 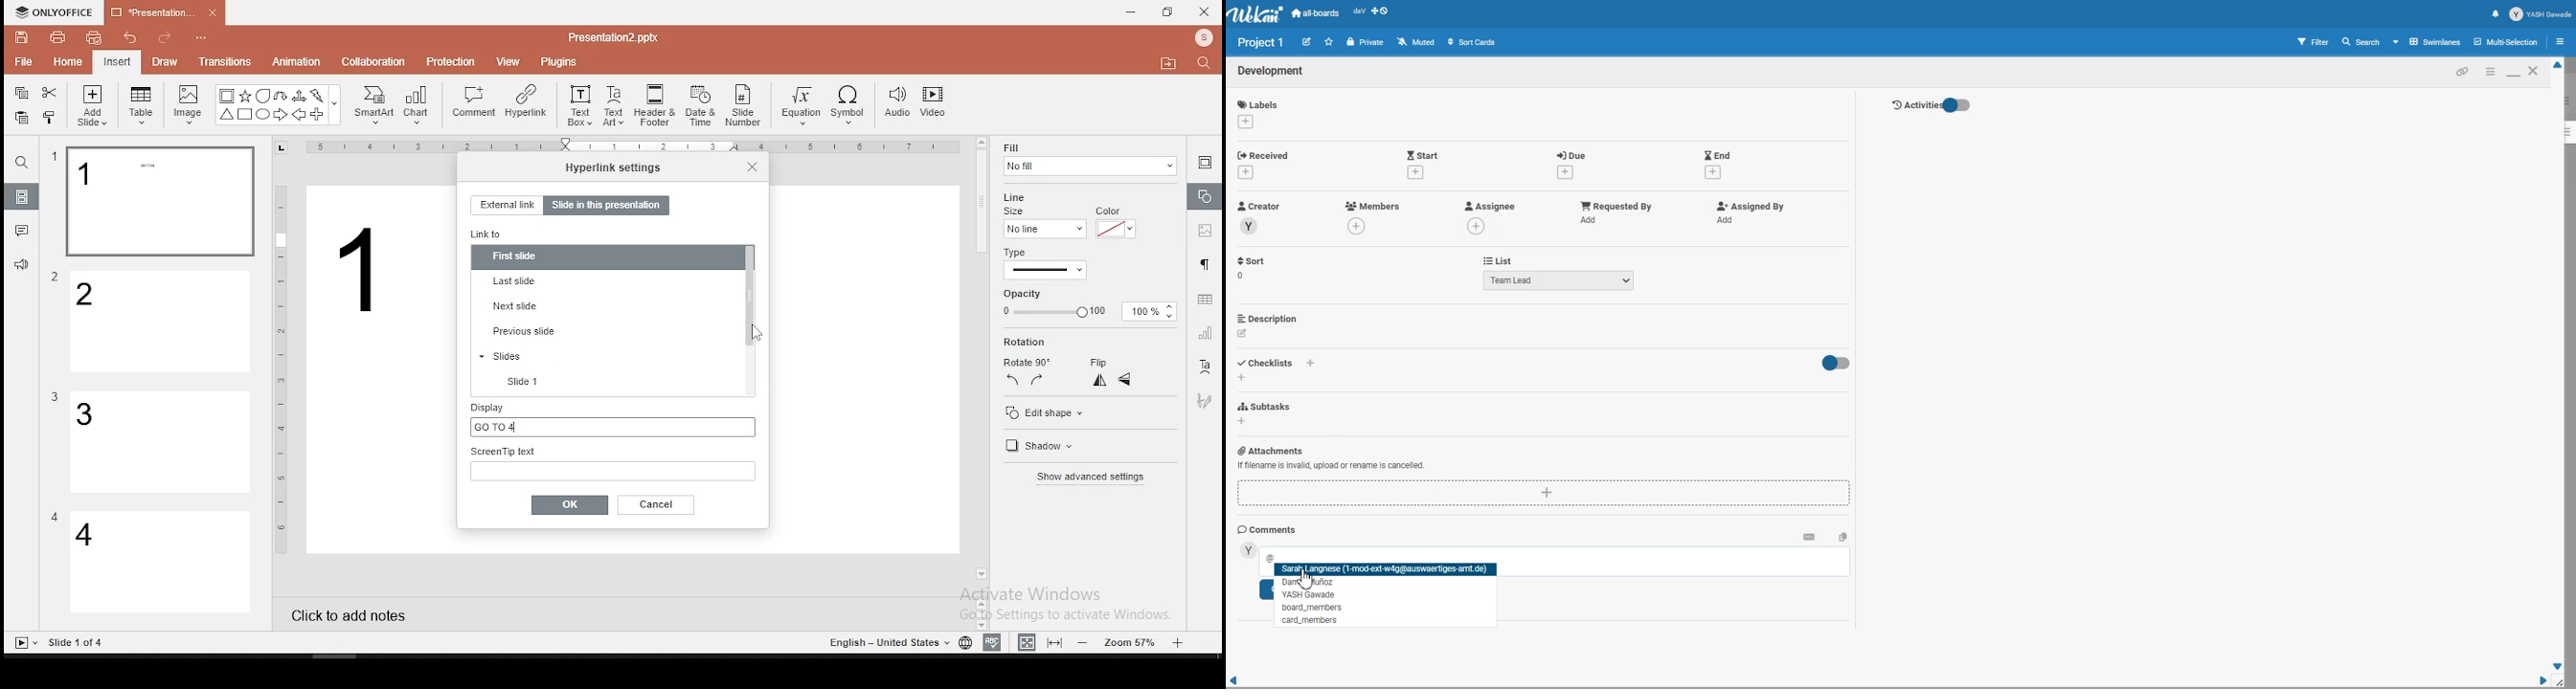 I want to click on Board View, so click(x=2428, y=41).